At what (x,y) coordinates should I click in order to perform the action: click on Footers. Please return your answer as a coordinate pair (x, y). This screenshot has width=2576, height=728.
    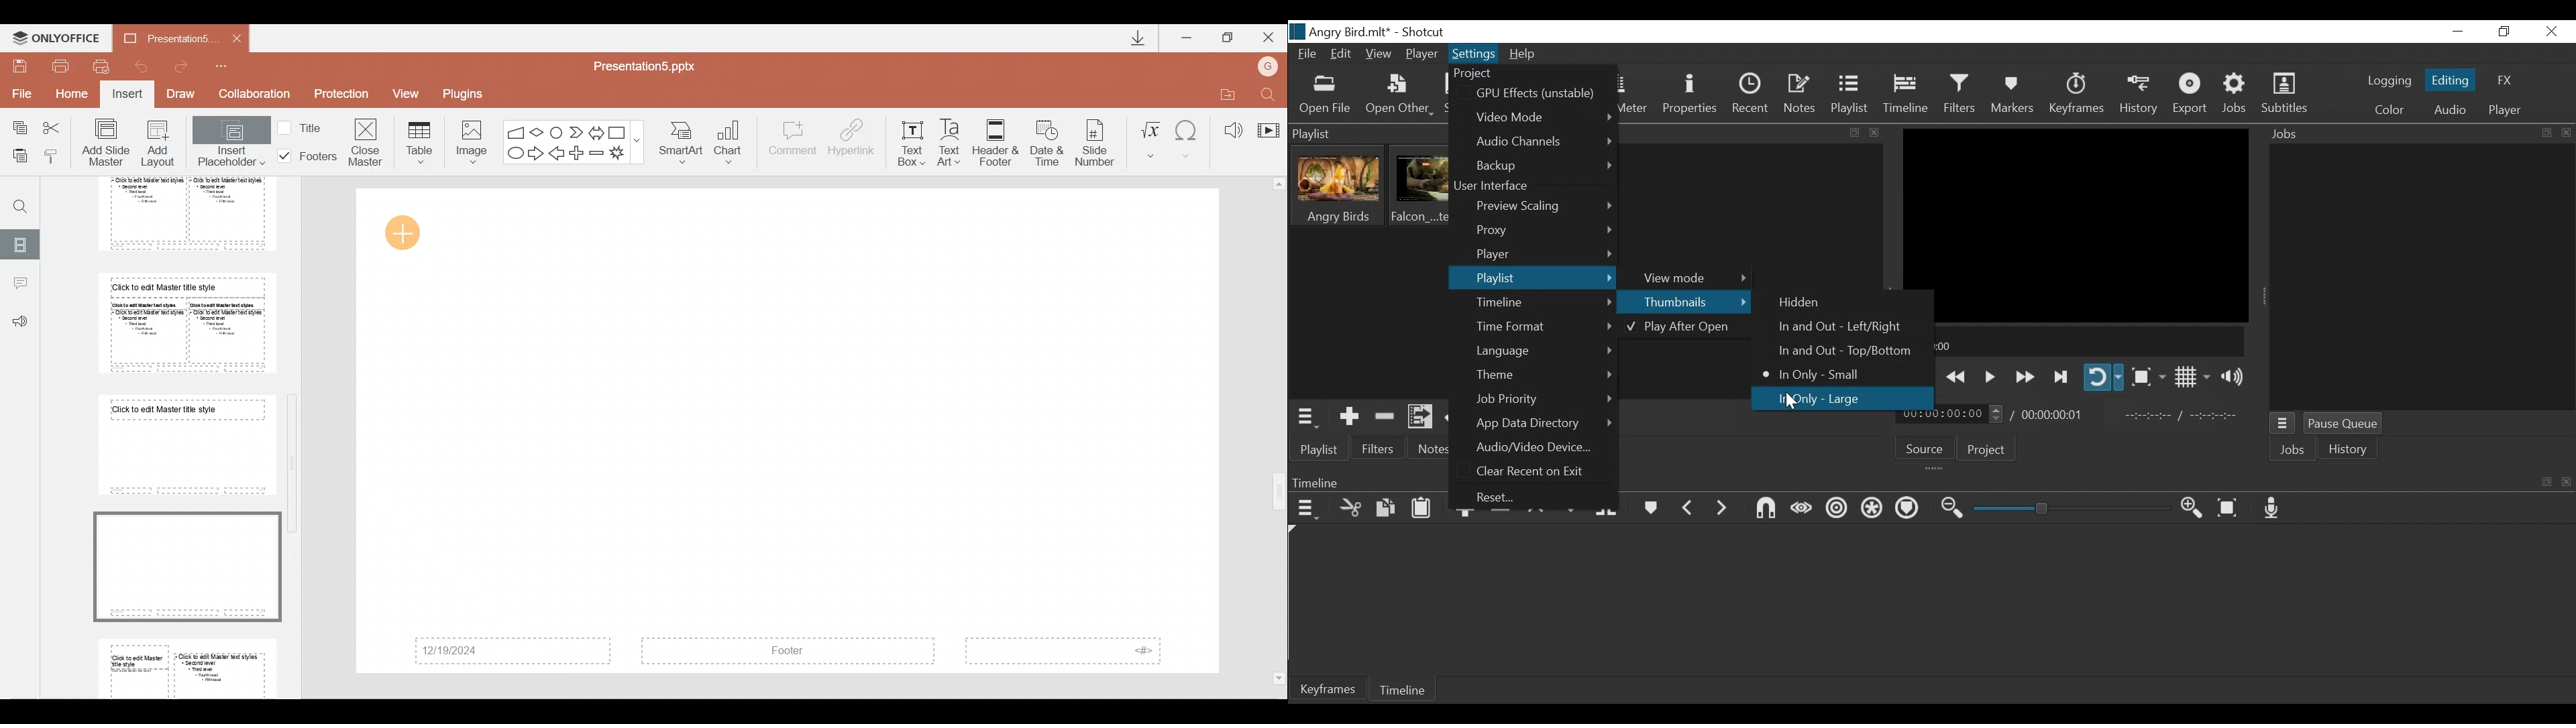
    Looking at the image, I should click on (305, 156).